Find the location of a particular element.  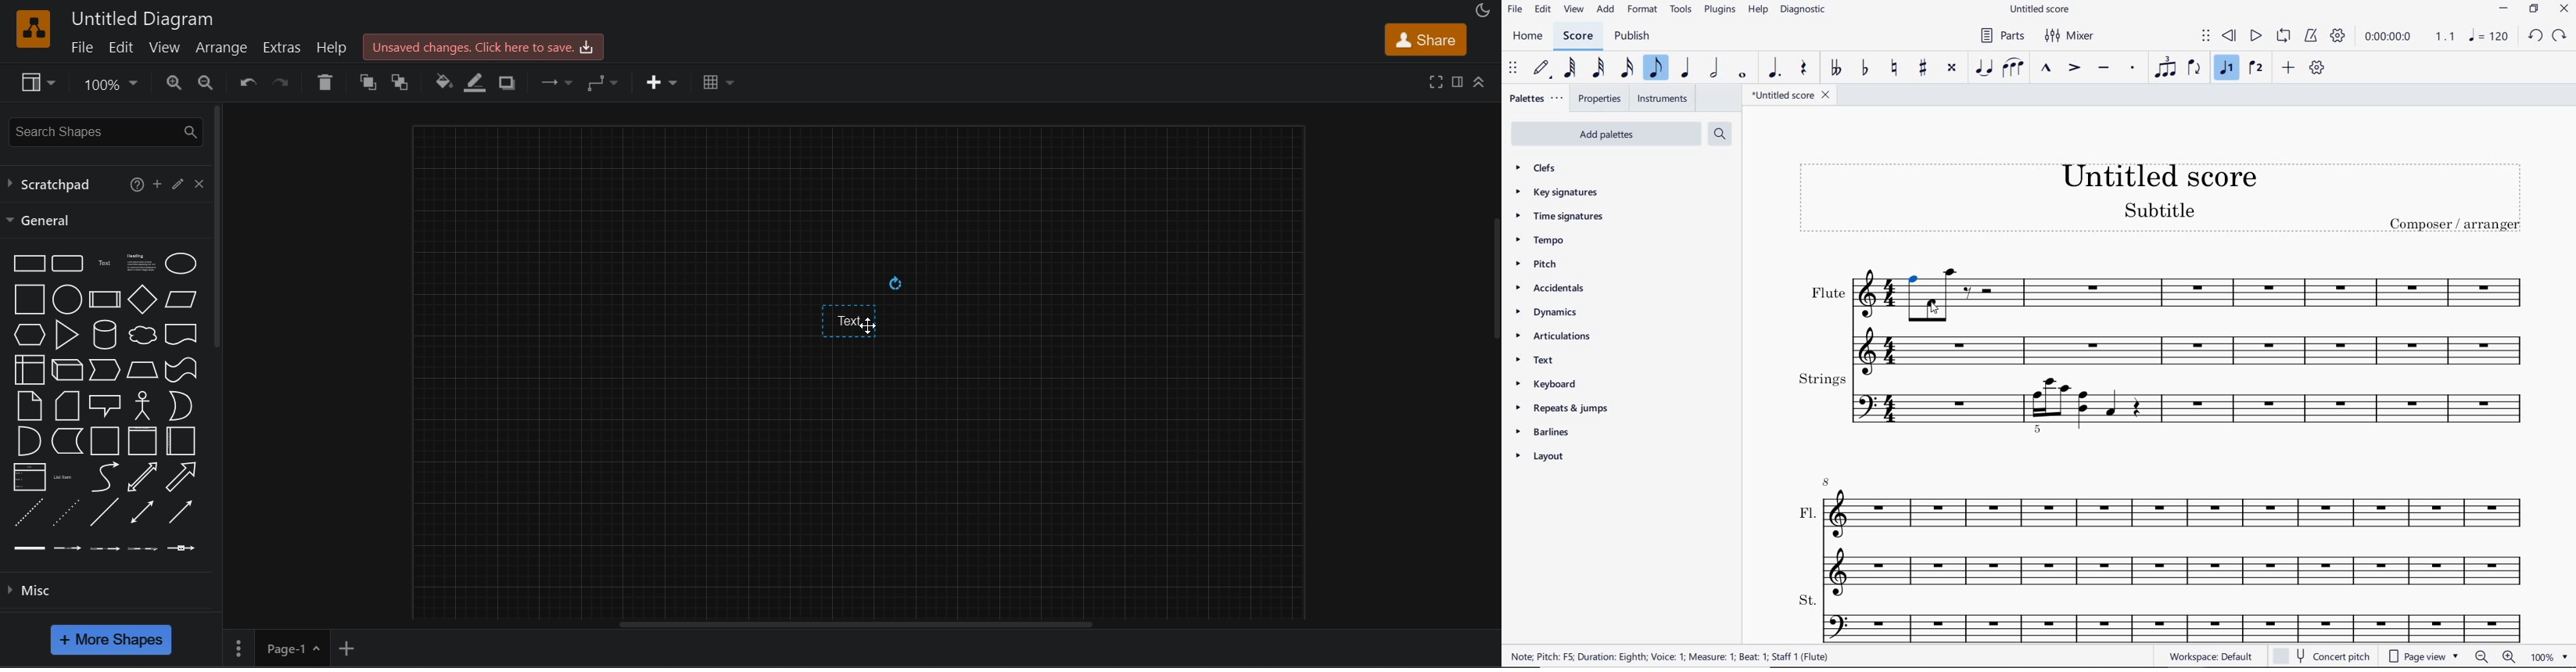

title is located at coordinates (2164, 202).